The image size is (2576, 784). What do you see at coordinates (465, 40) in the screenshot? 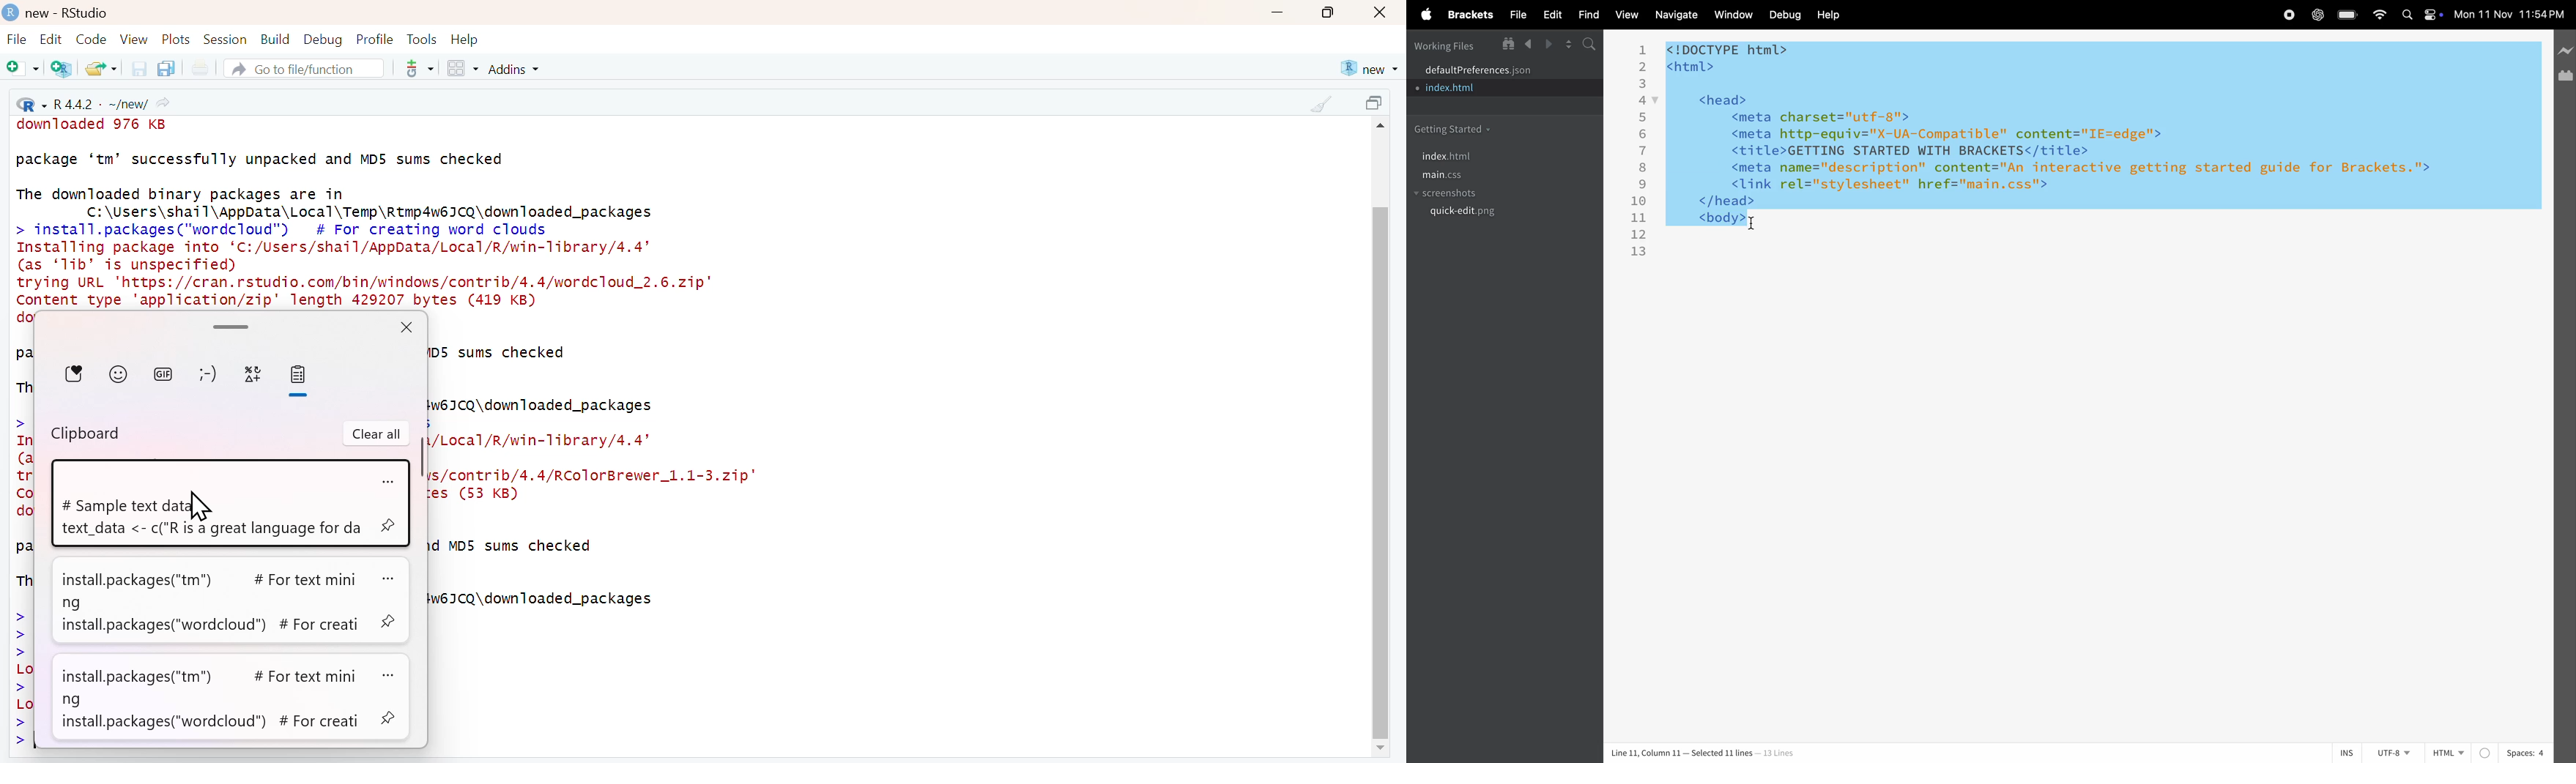
I see `Help` at bounding box center [465, 40].